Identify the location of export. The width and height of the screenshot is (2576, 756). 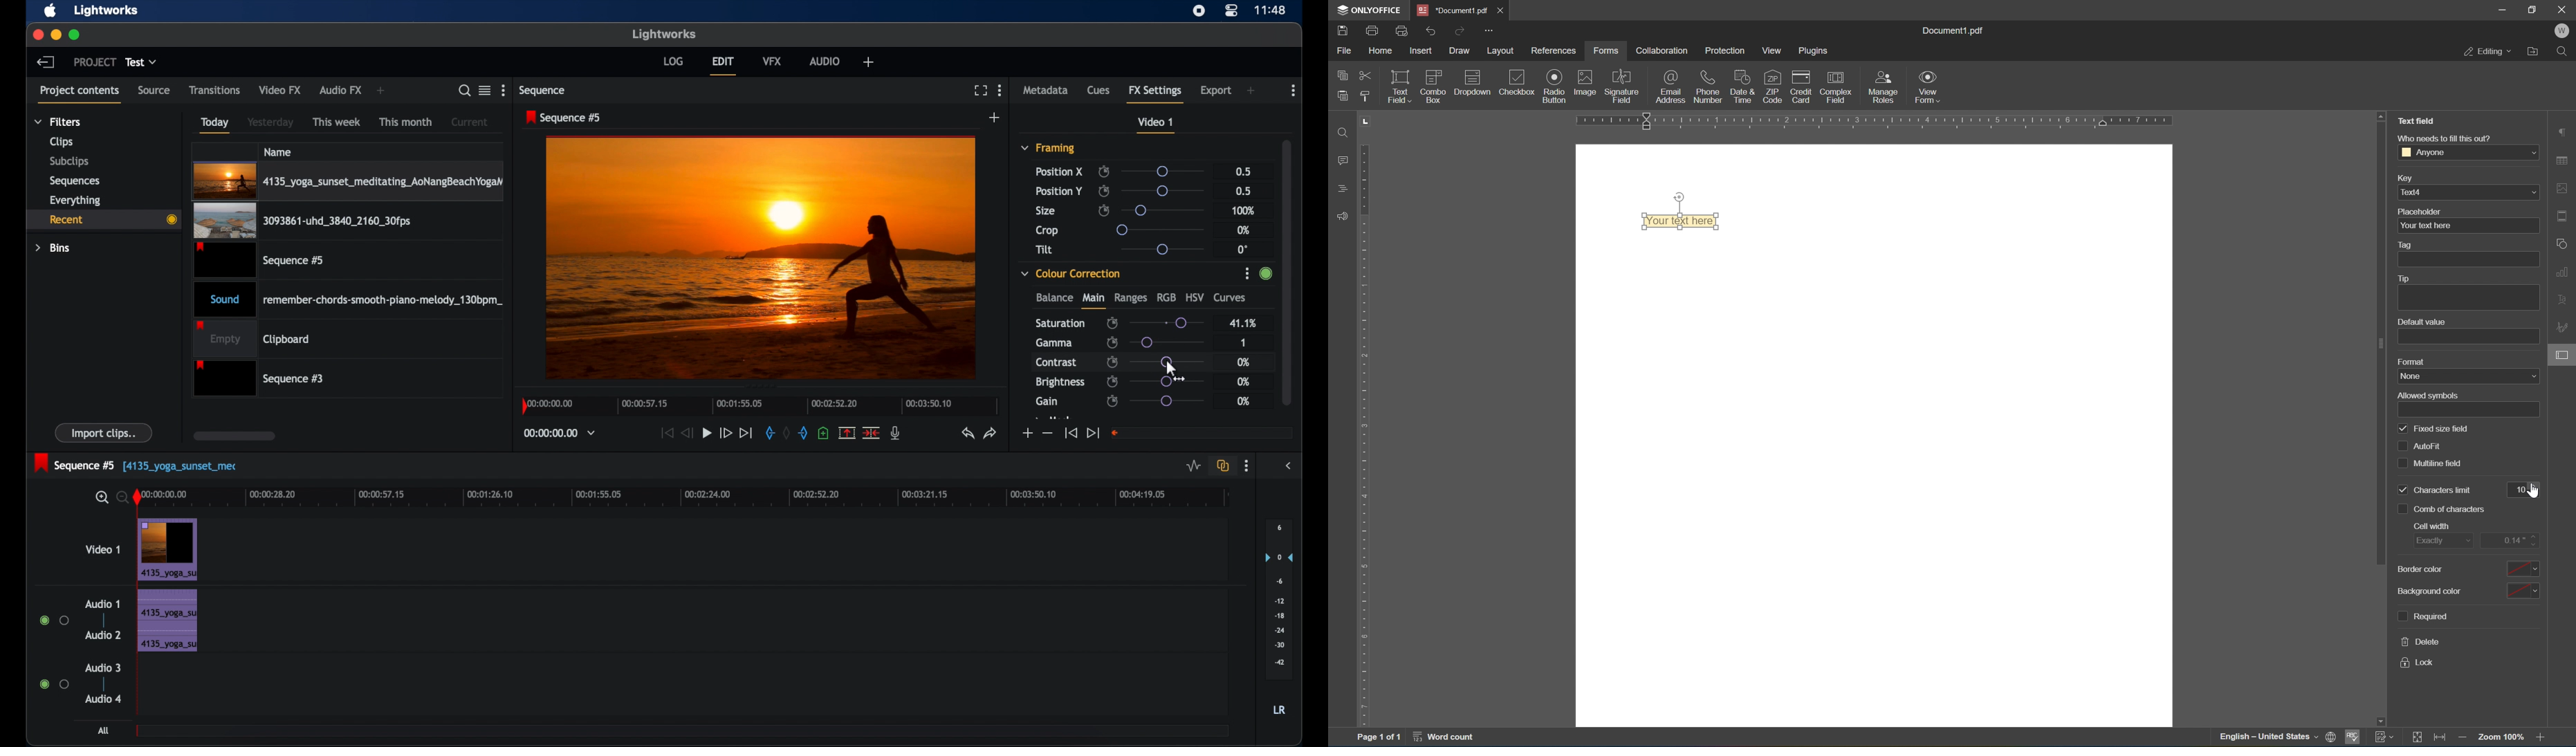
(1216, 91).